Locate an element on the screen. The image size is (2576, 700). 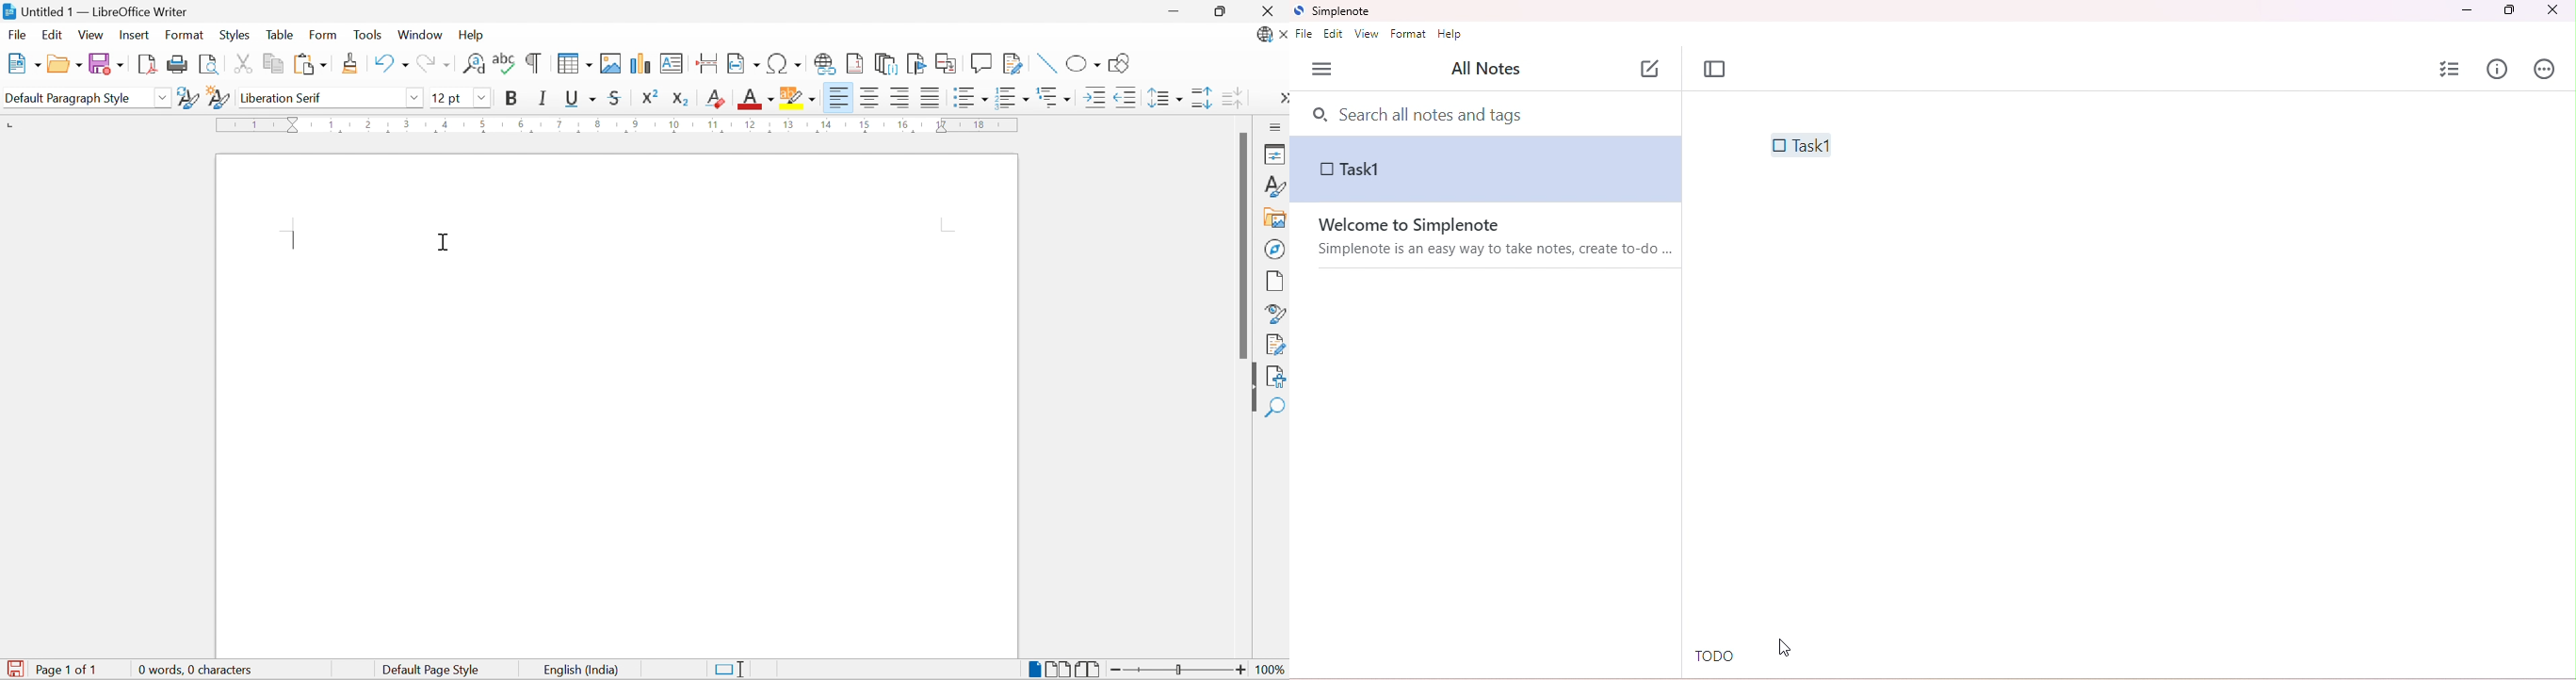
15 is located at coordinates (865, 125).